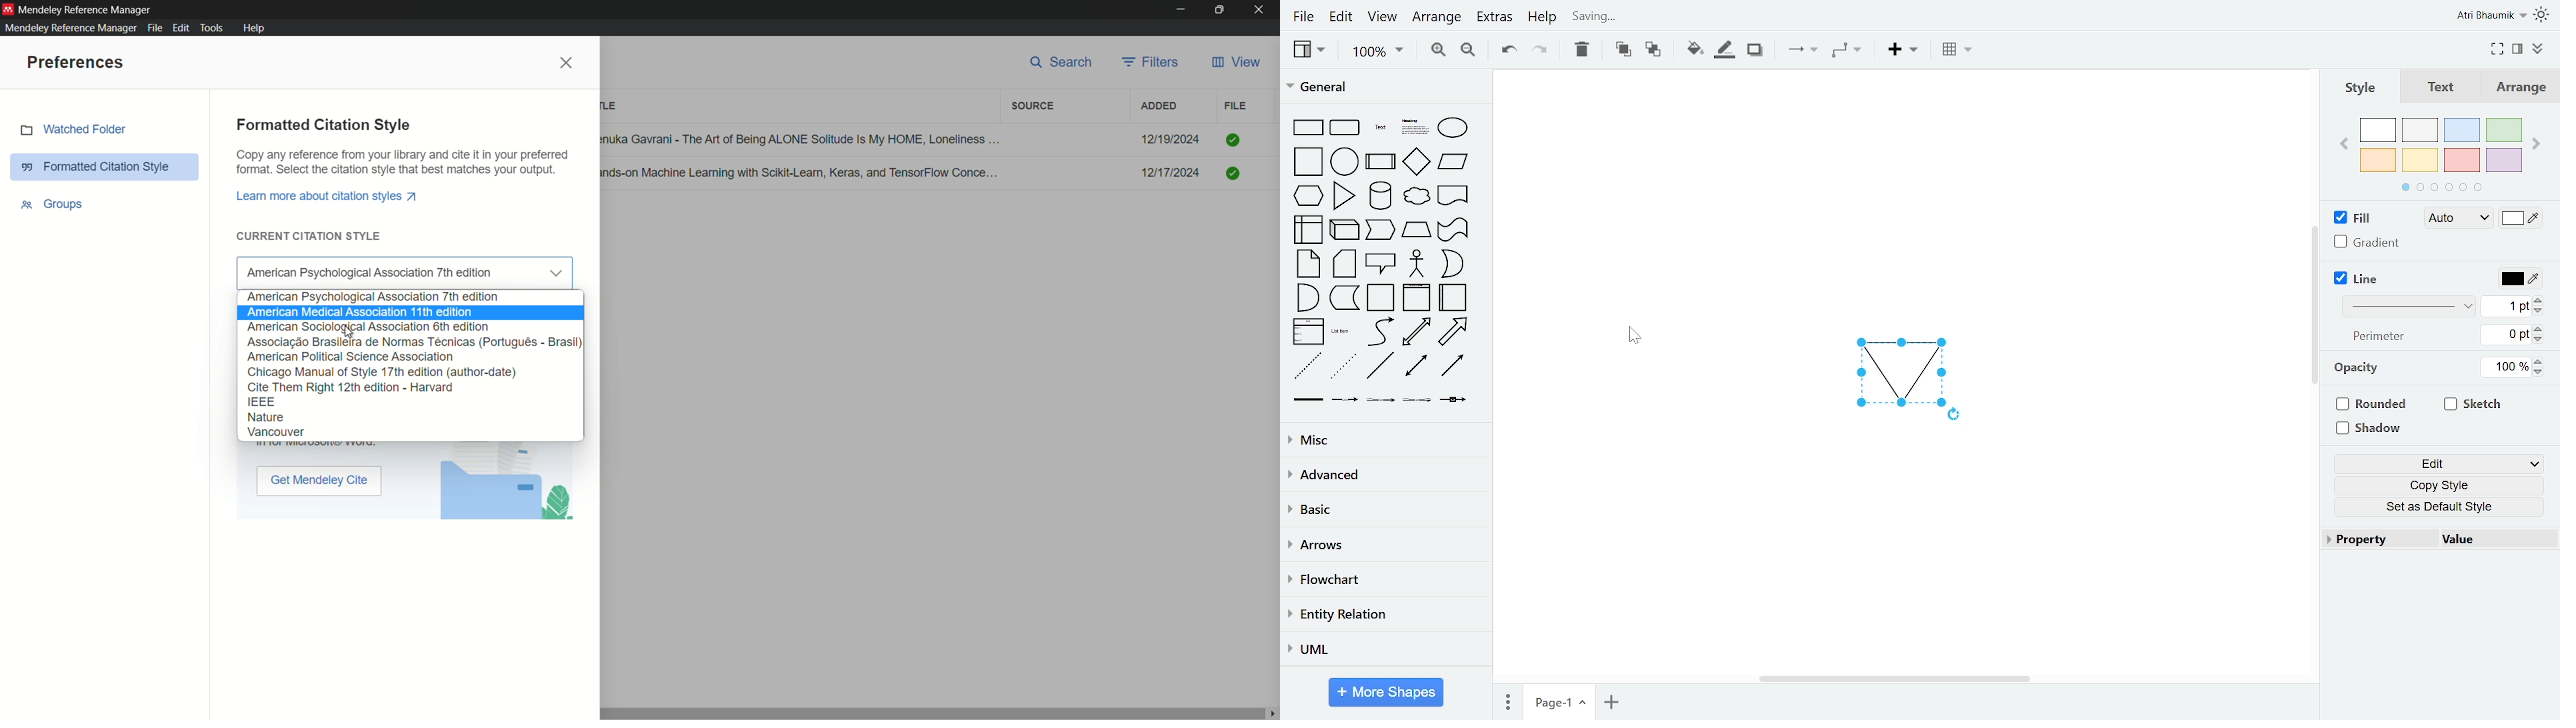 This screenshot has width=2576, height=728. Describe the element at coordinates (1235, 106) in the screenshot. I see `file` at that location.